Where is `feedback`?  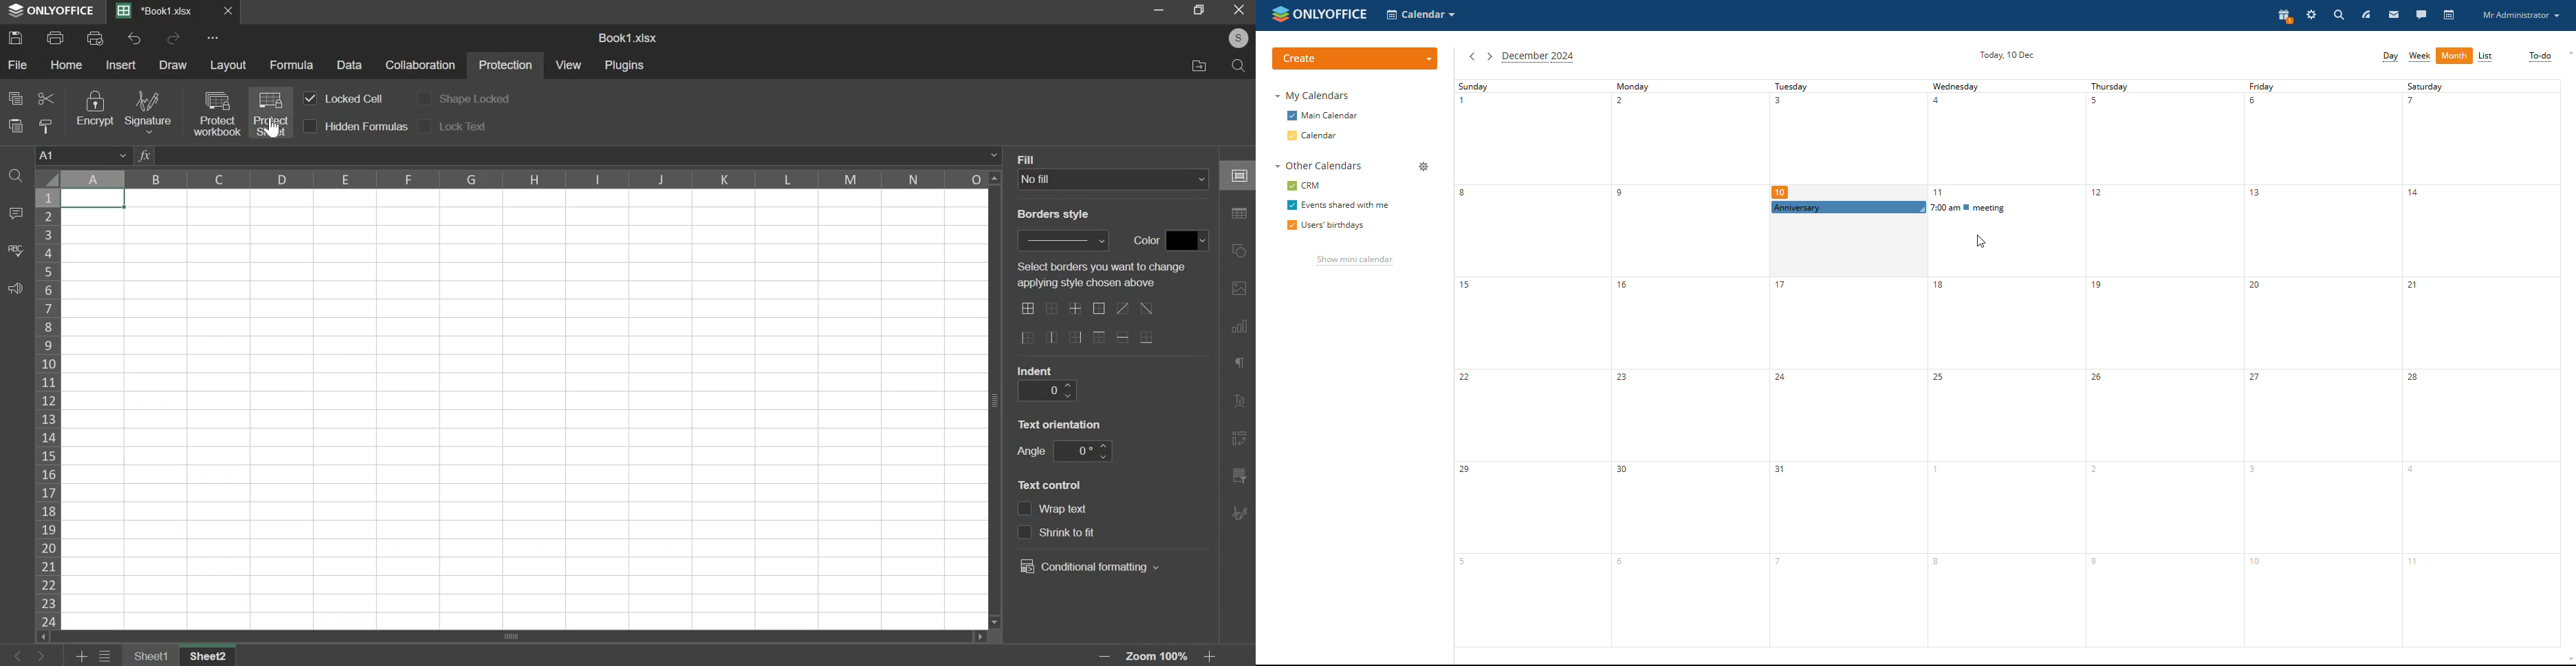
feedback is located at coordinates (14, 289).